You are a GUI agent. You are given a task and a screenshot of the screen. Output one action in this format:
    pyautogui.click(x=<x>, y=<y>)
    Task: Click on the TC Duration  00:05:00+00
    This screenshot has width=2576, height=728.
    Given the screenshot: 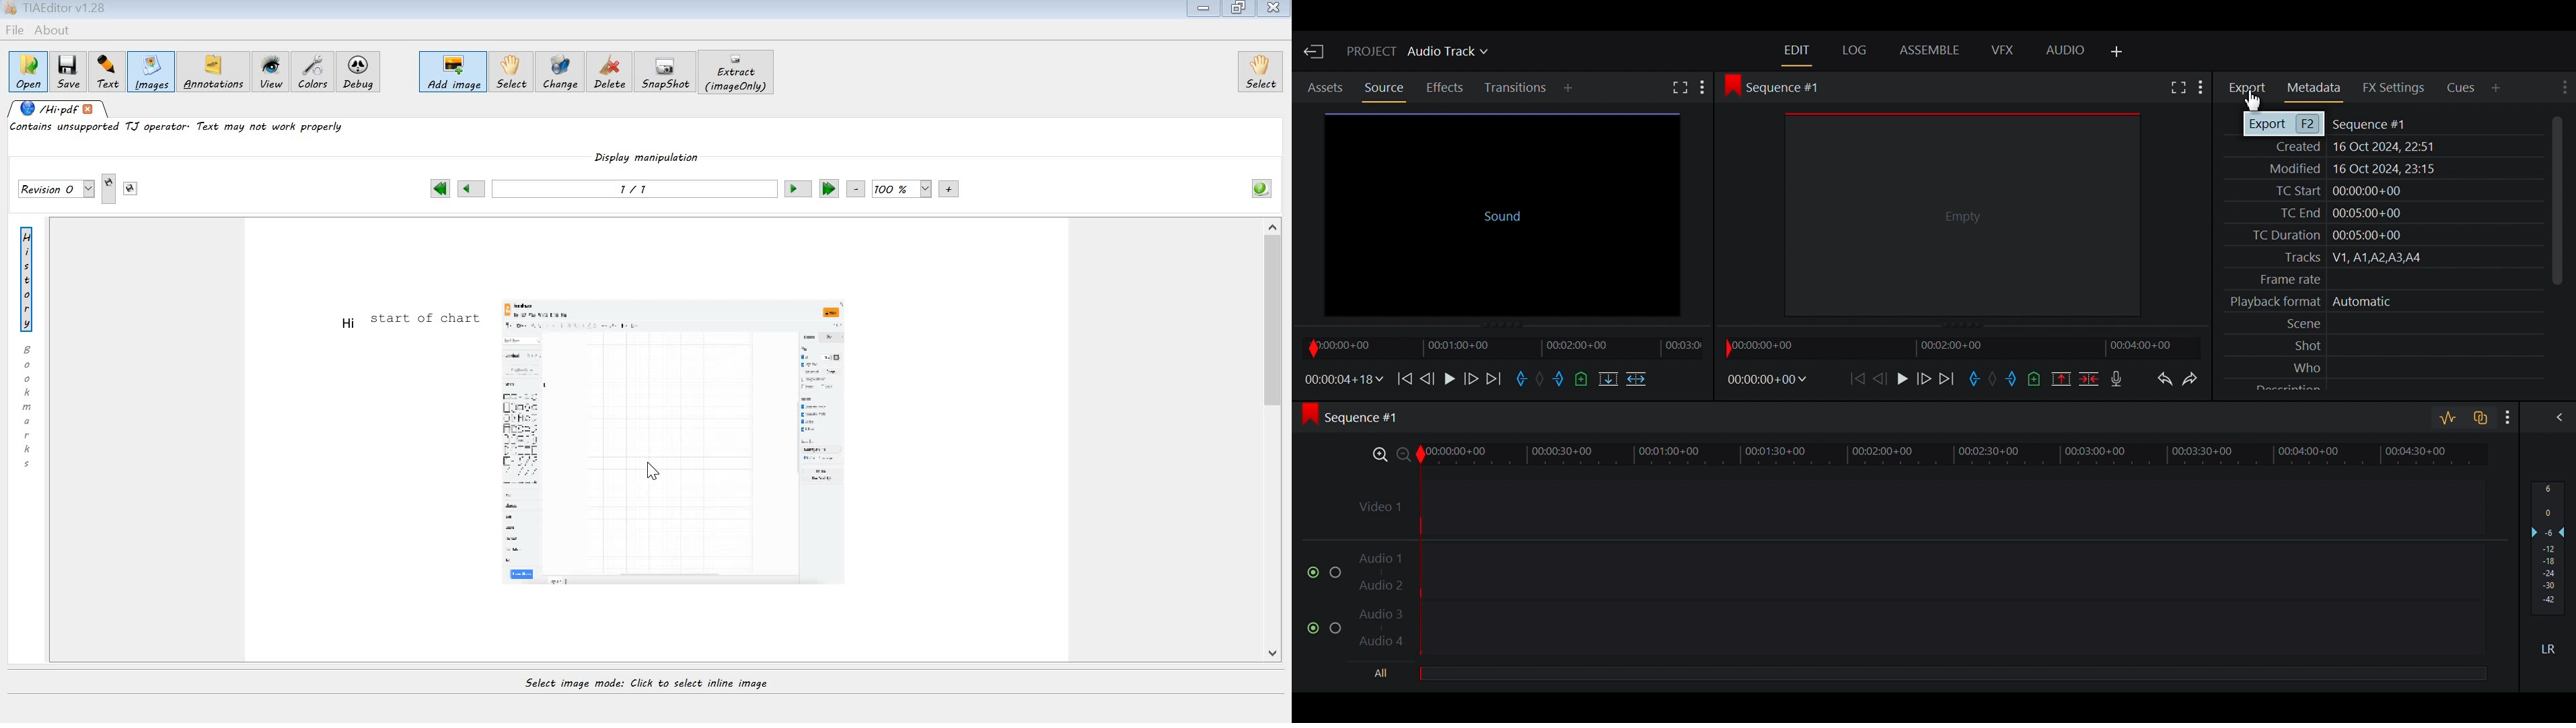 What is the action you would take?
    pyautogui.click(x=2321, y=235)
    